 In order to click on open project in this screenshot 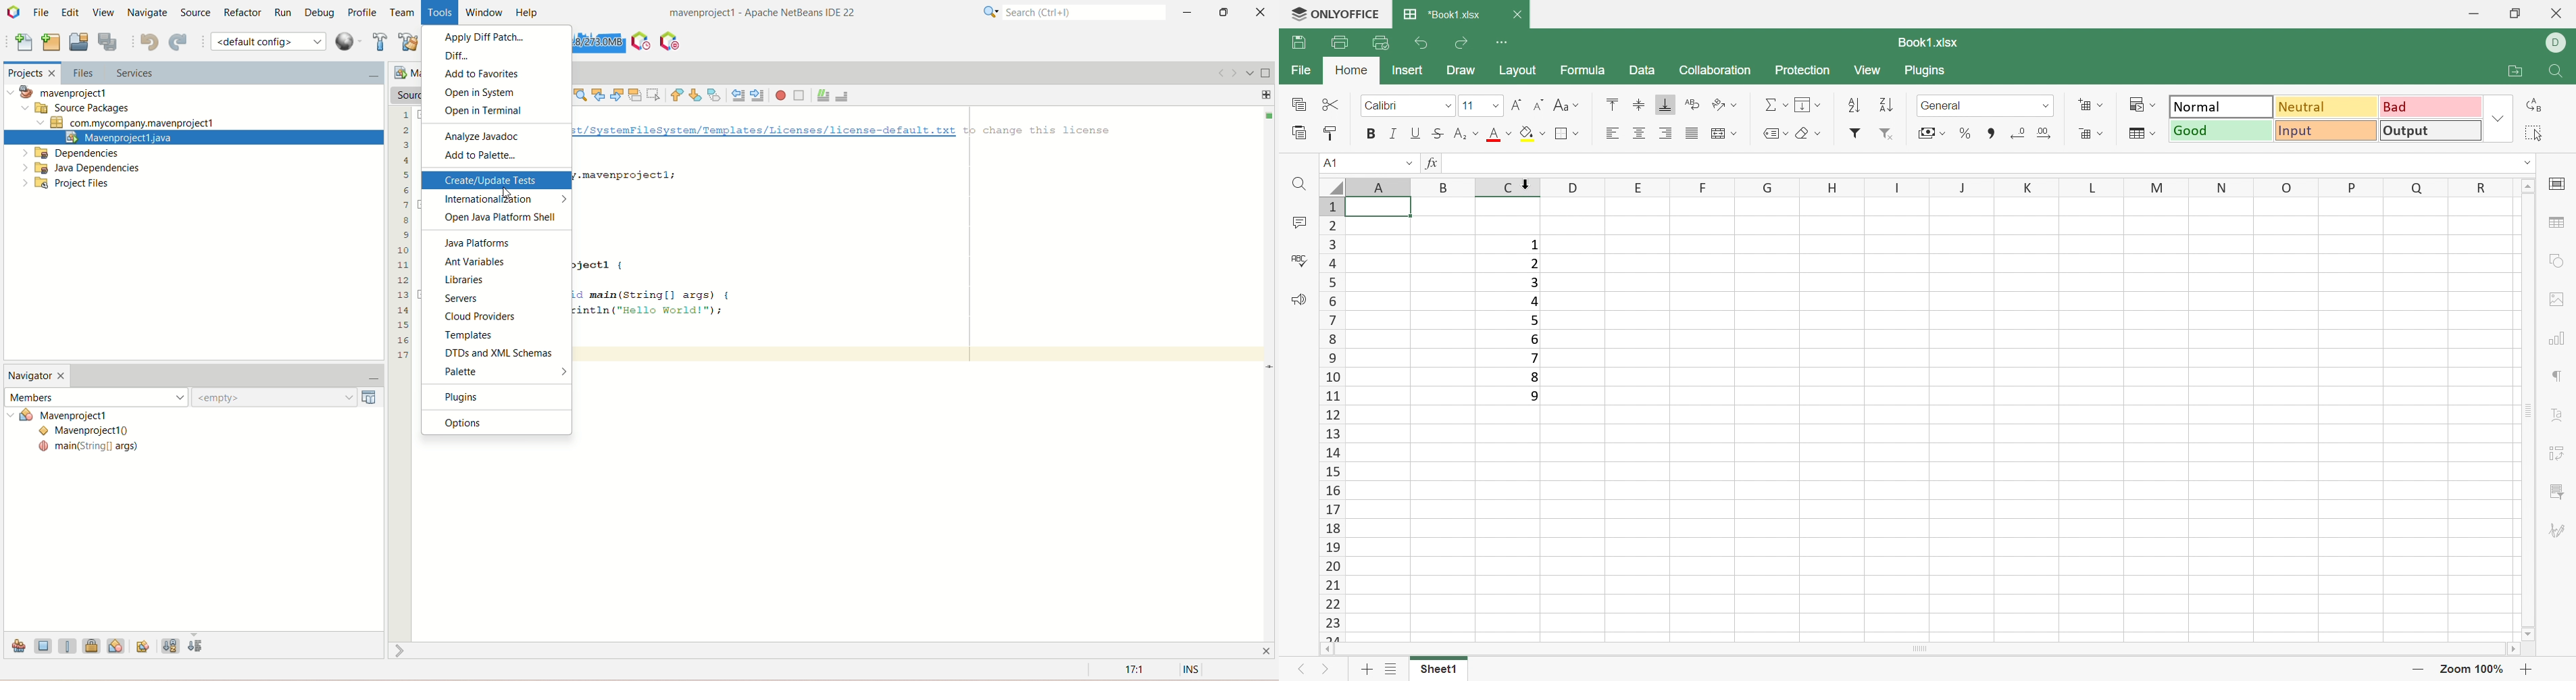, I will do `click(79, 43)`.